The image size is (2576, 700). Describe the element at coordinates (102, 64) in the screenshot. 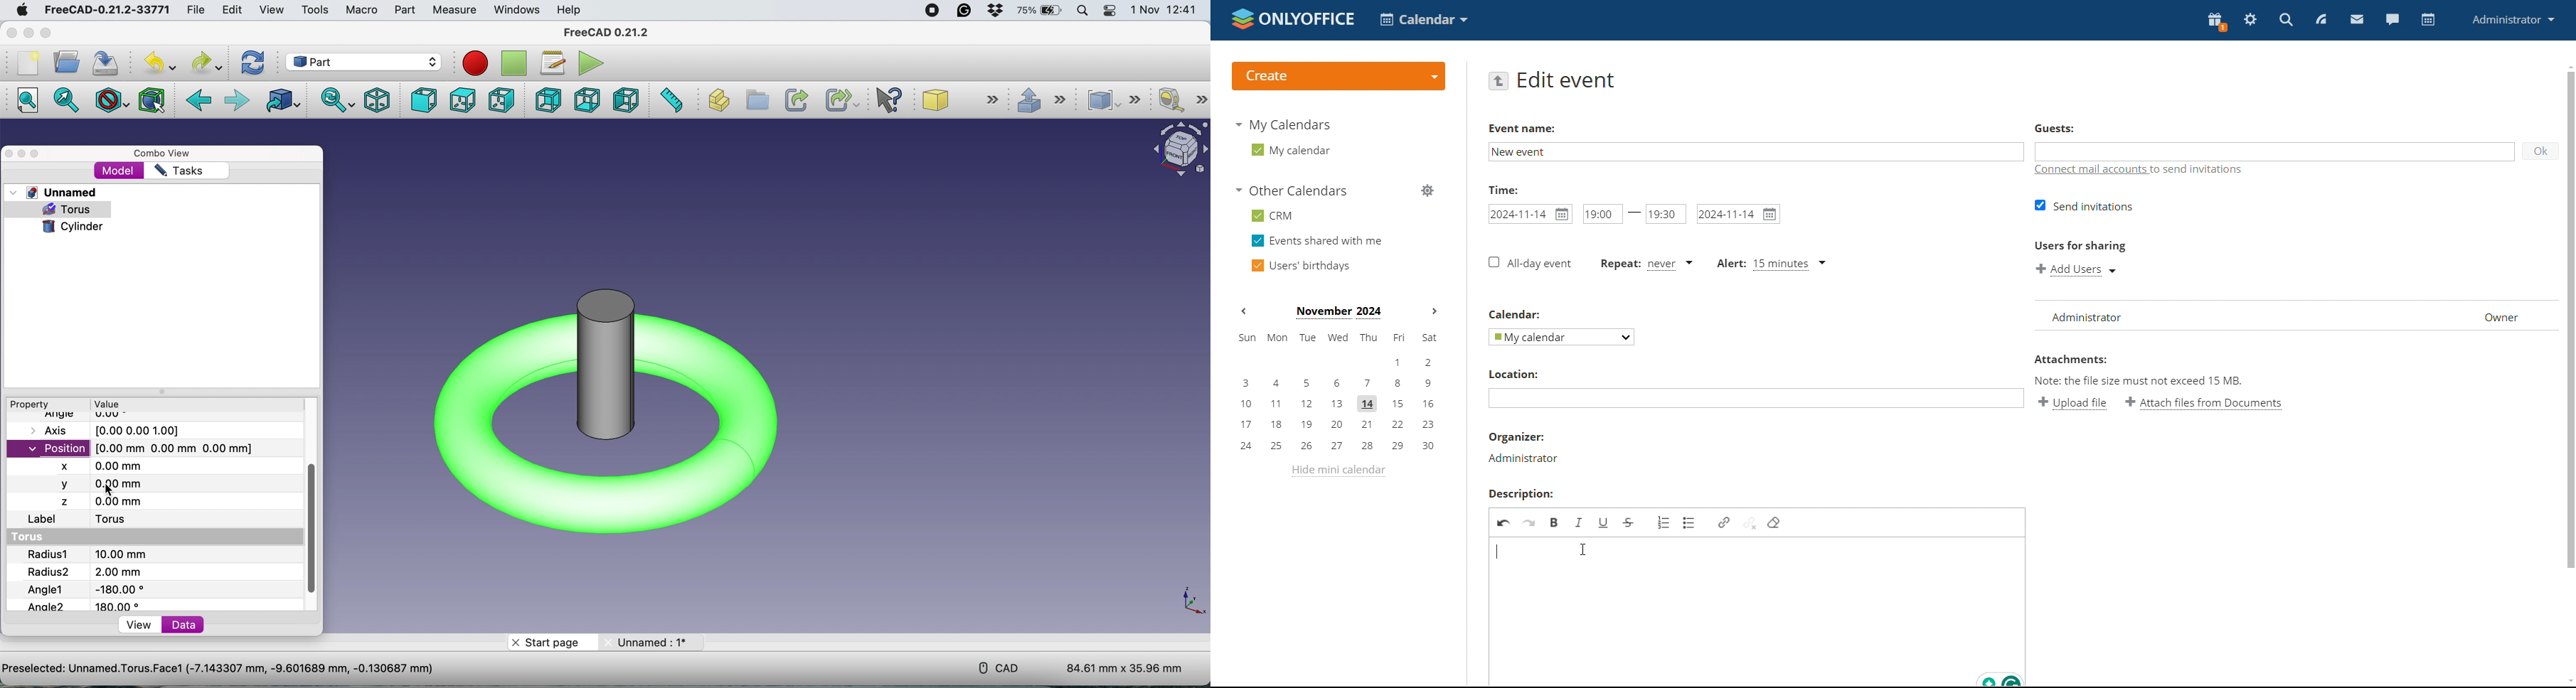

I see `save` at that location.